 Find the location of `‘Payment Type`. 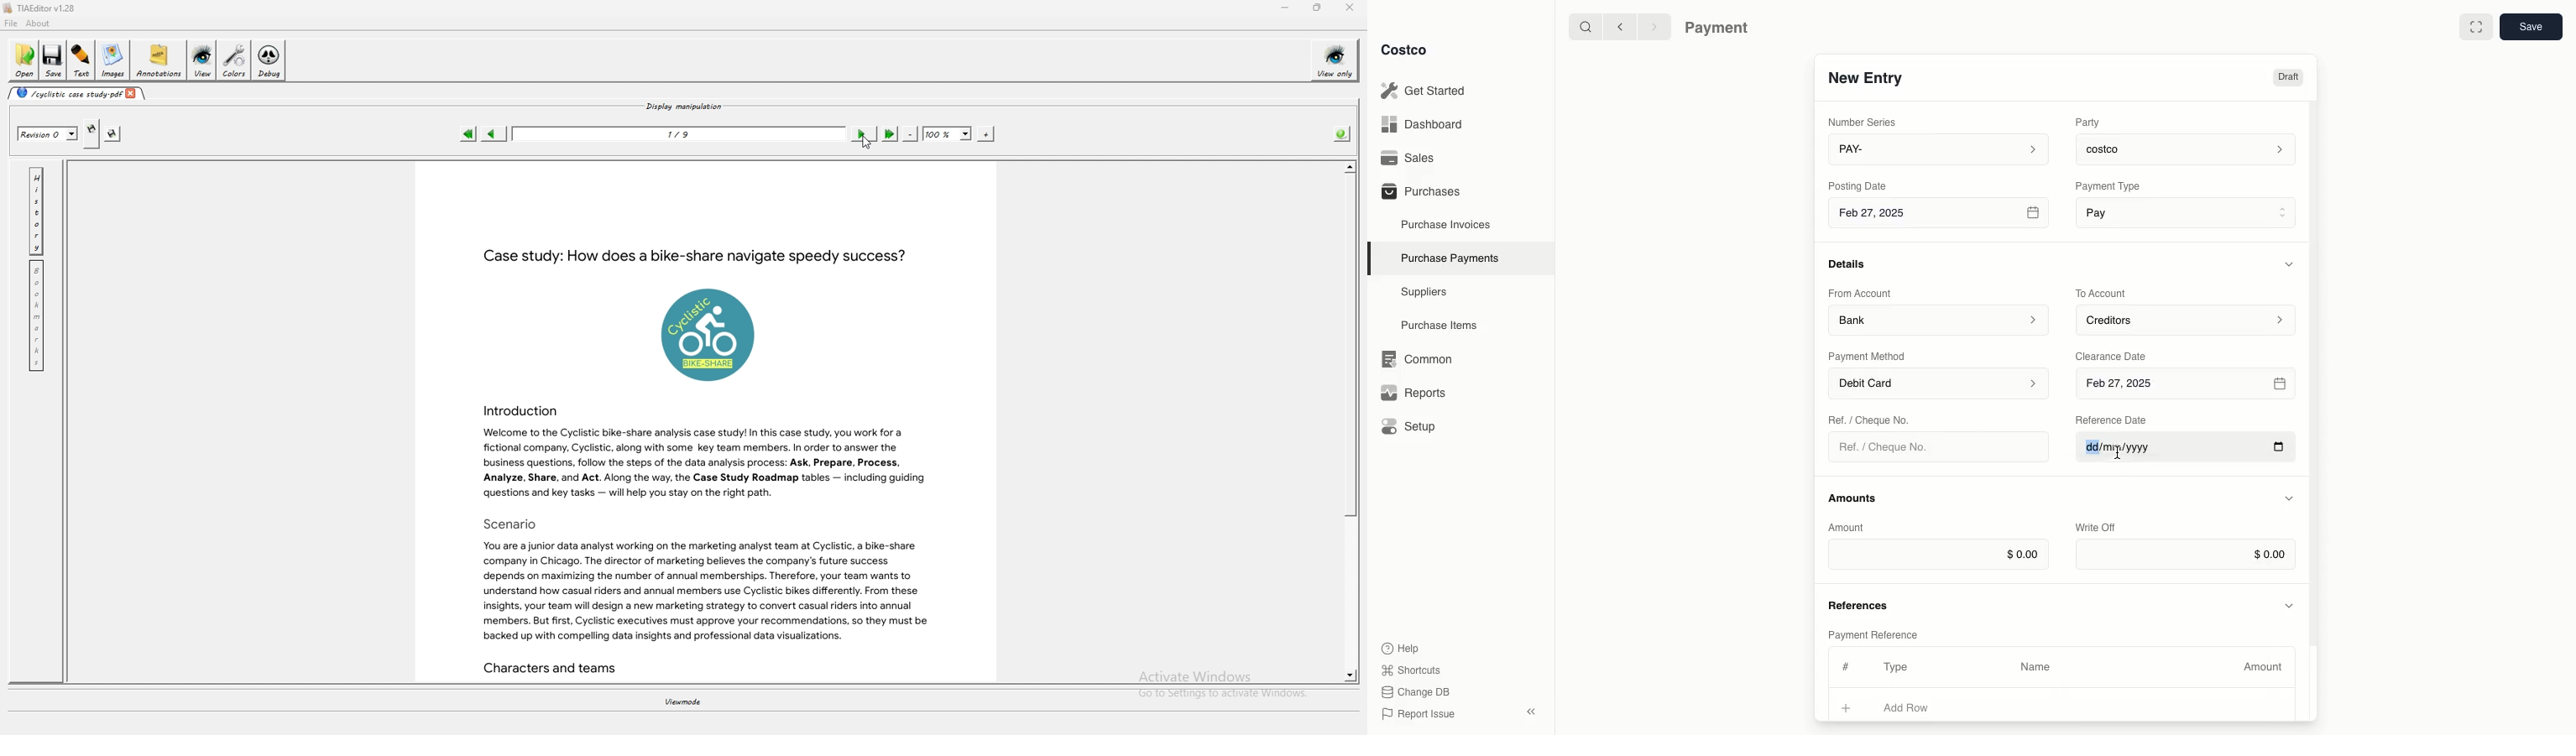

‘Payment Type is located at coordinates (2107, 185).